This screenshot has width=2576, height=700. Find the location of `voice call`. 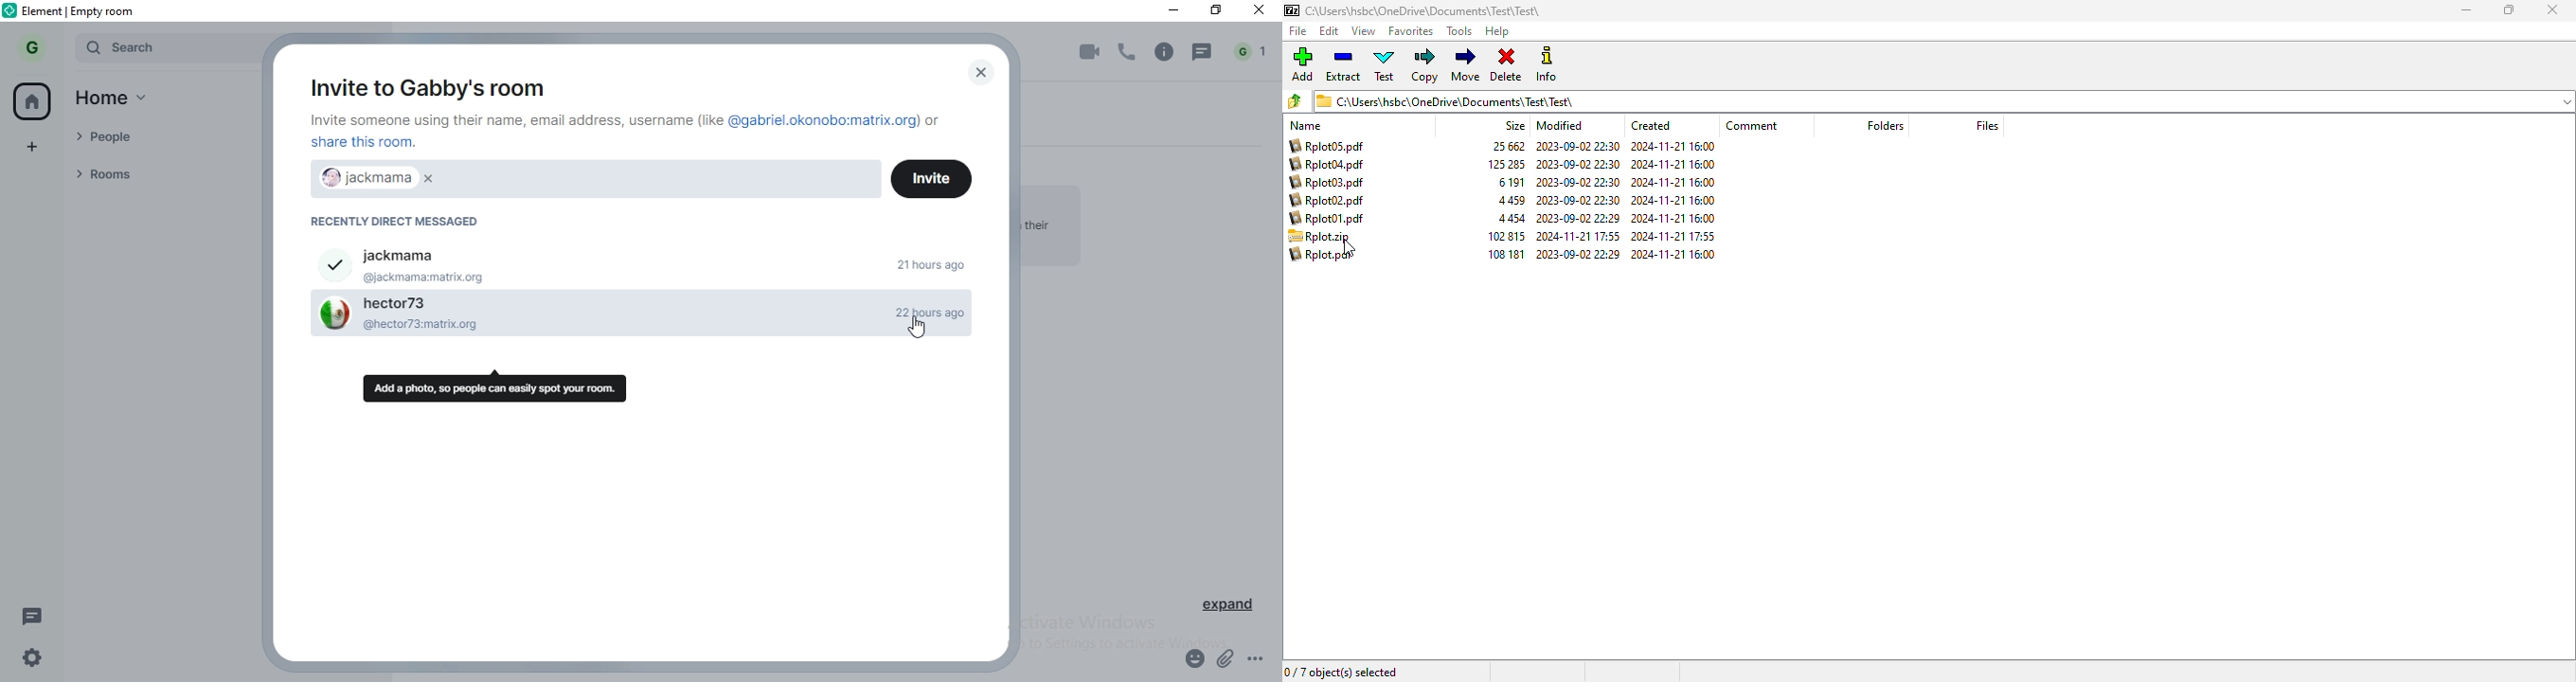

voice call is located at coordinates (1129, 53).